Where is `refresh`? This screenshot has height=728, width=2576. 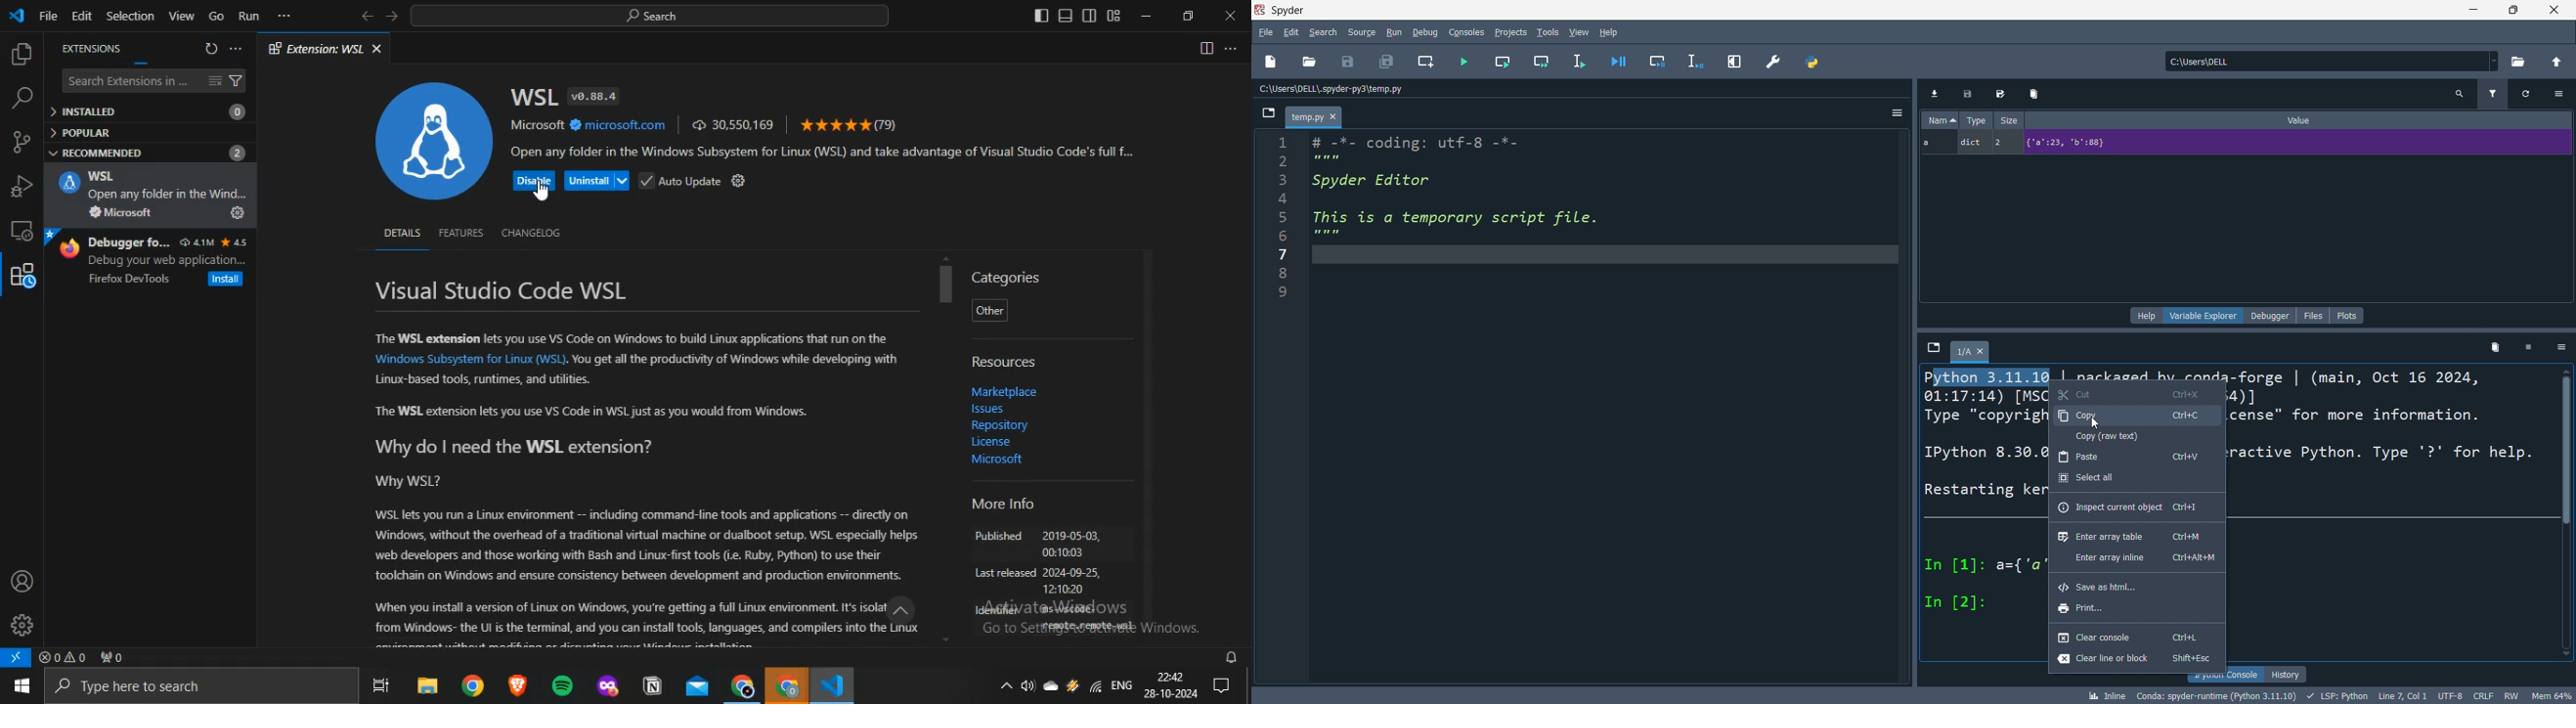
refresh is located at coordinates (211, 48).